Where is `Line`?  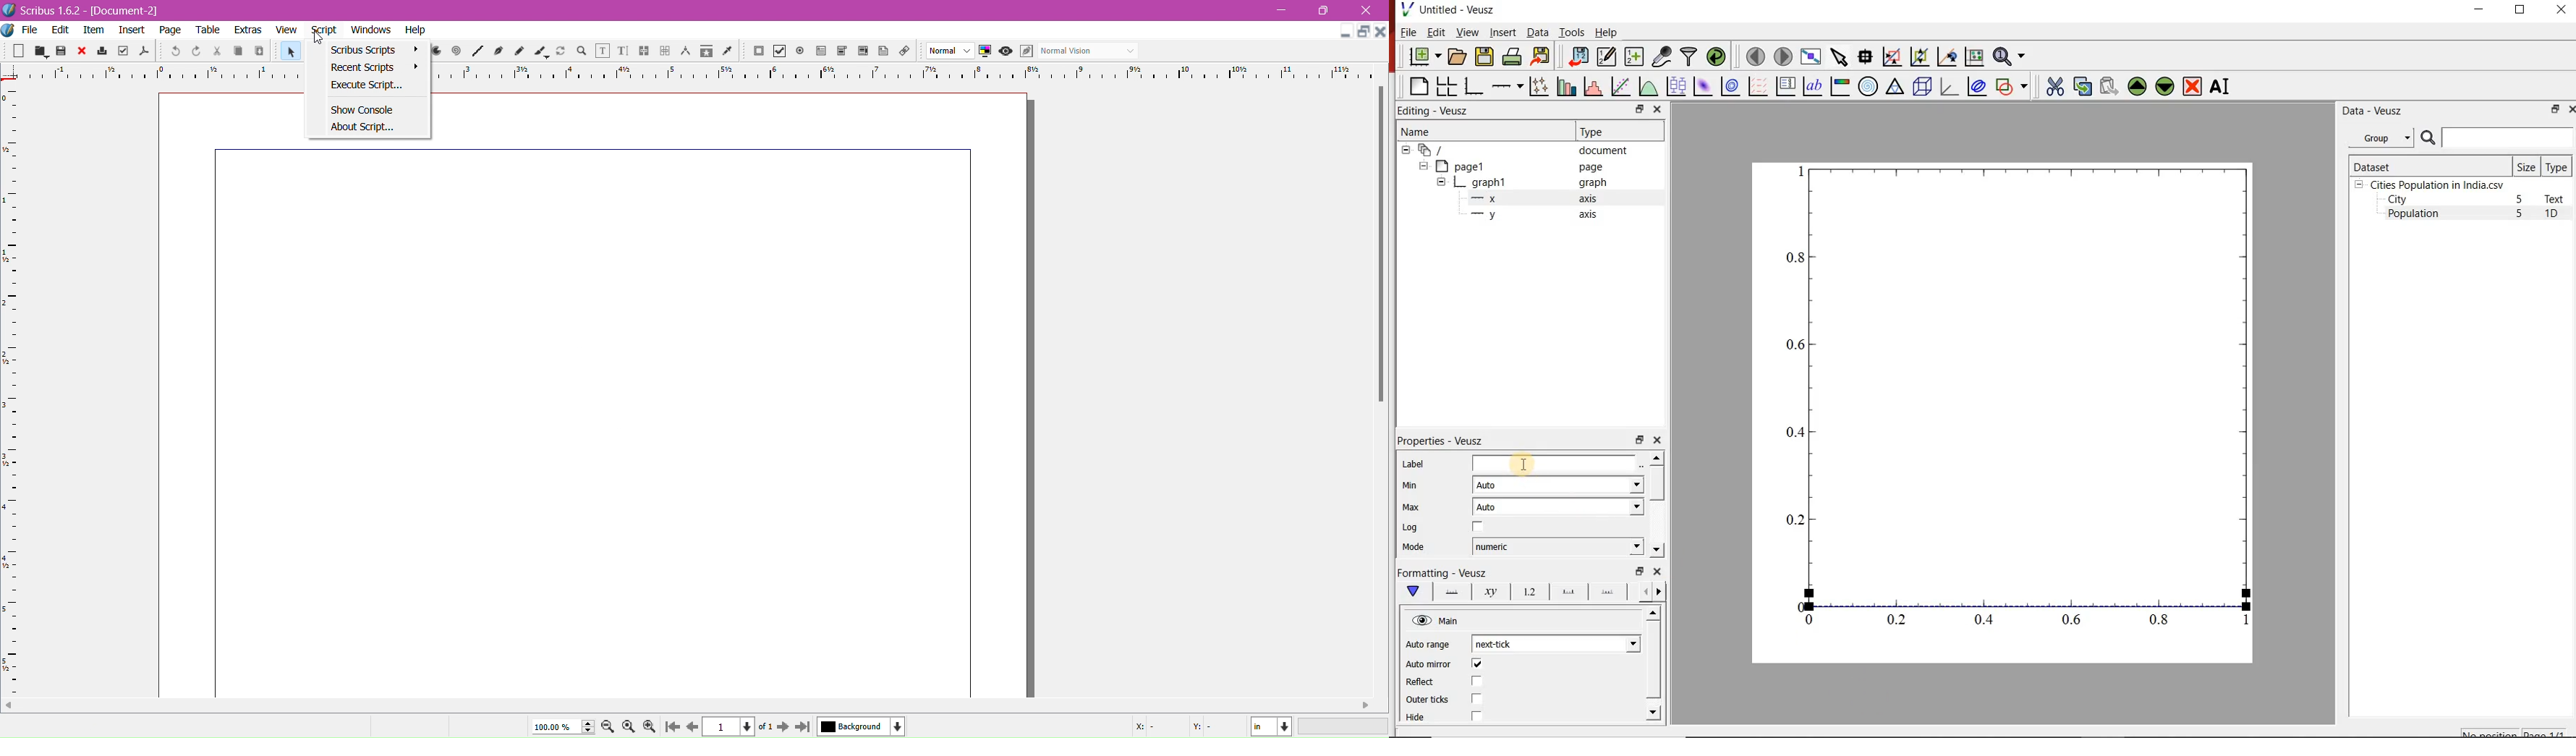
Line is located at coordinates (478, 52).